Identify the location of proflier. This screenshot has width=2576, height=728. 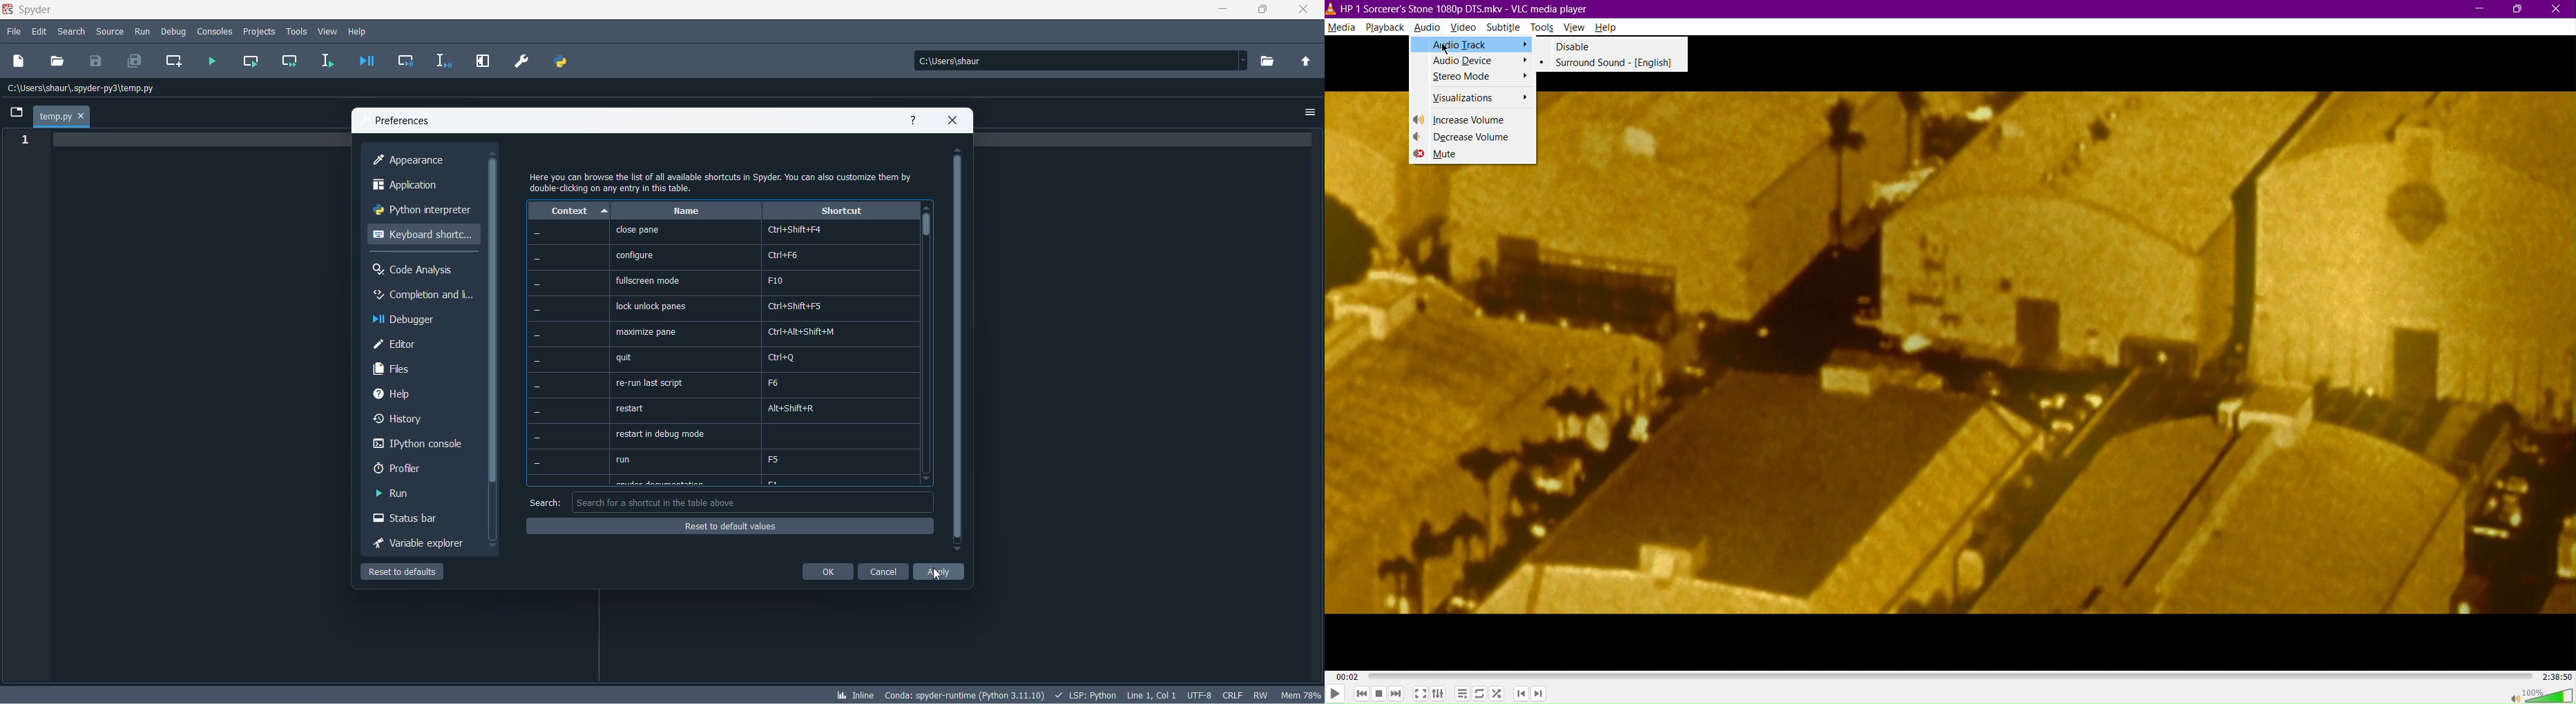
(414, 469).